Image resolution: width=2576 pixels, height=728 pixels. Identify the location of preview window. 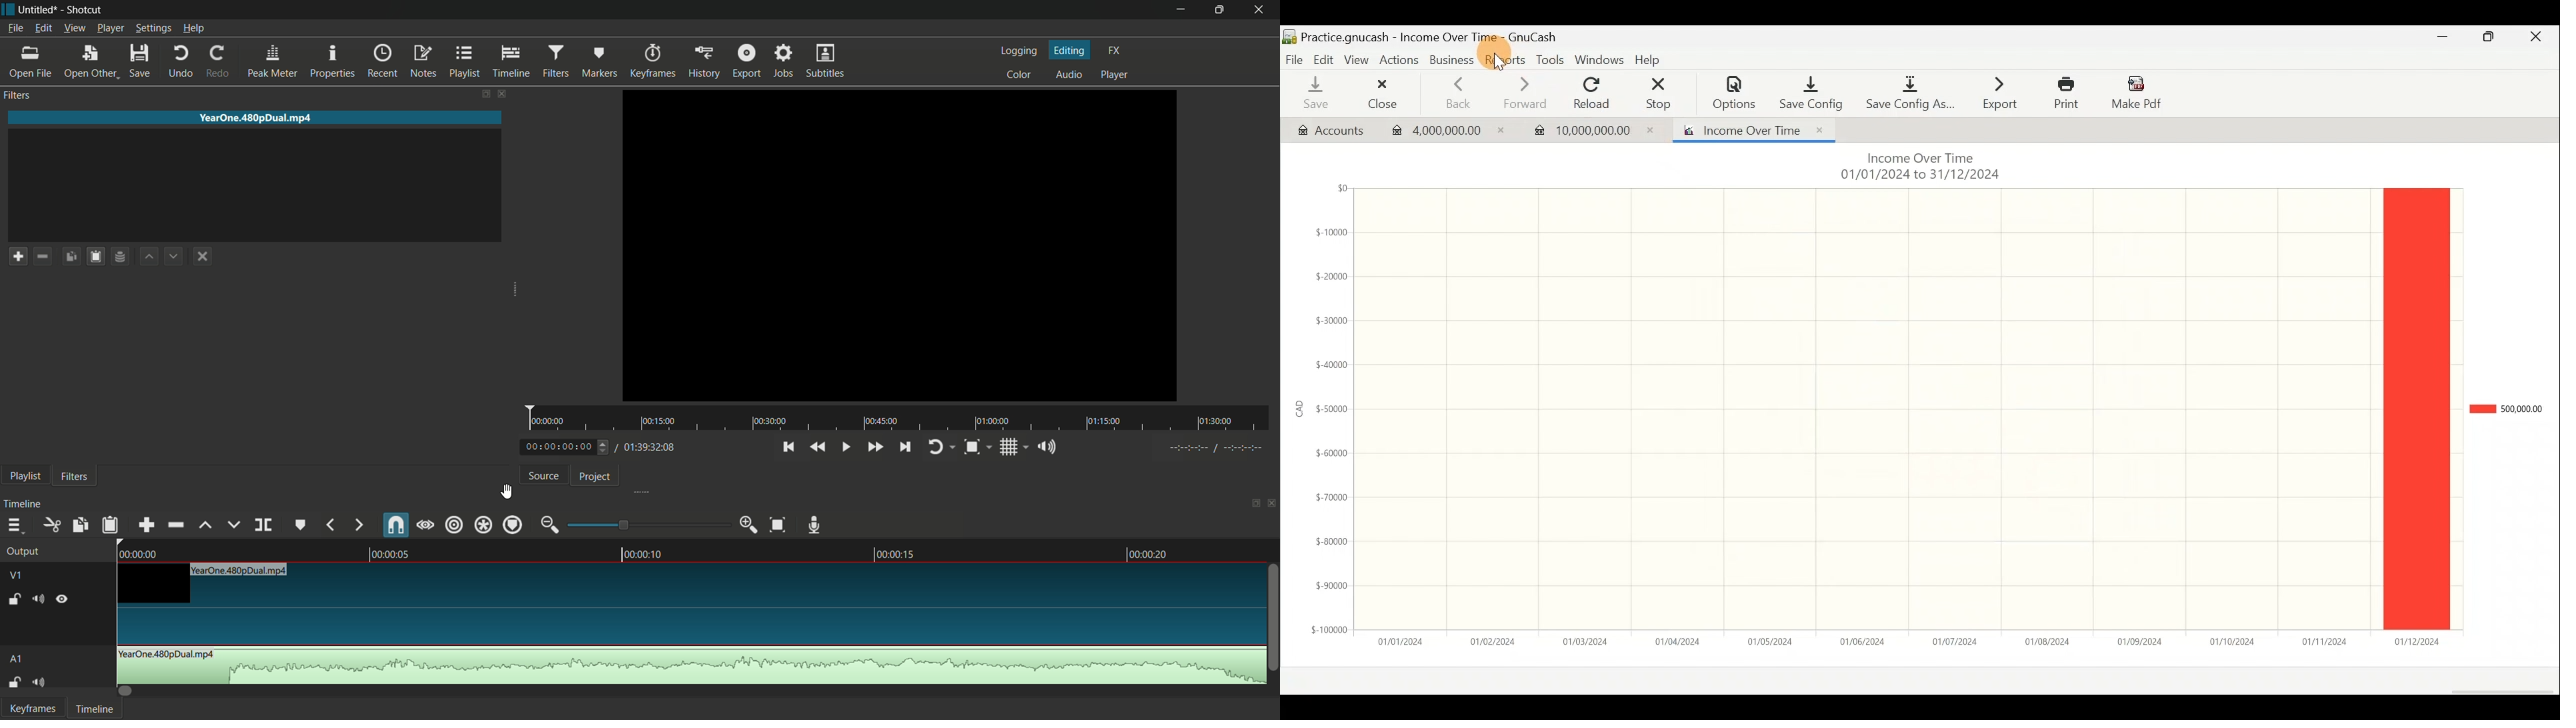
(899, 245).